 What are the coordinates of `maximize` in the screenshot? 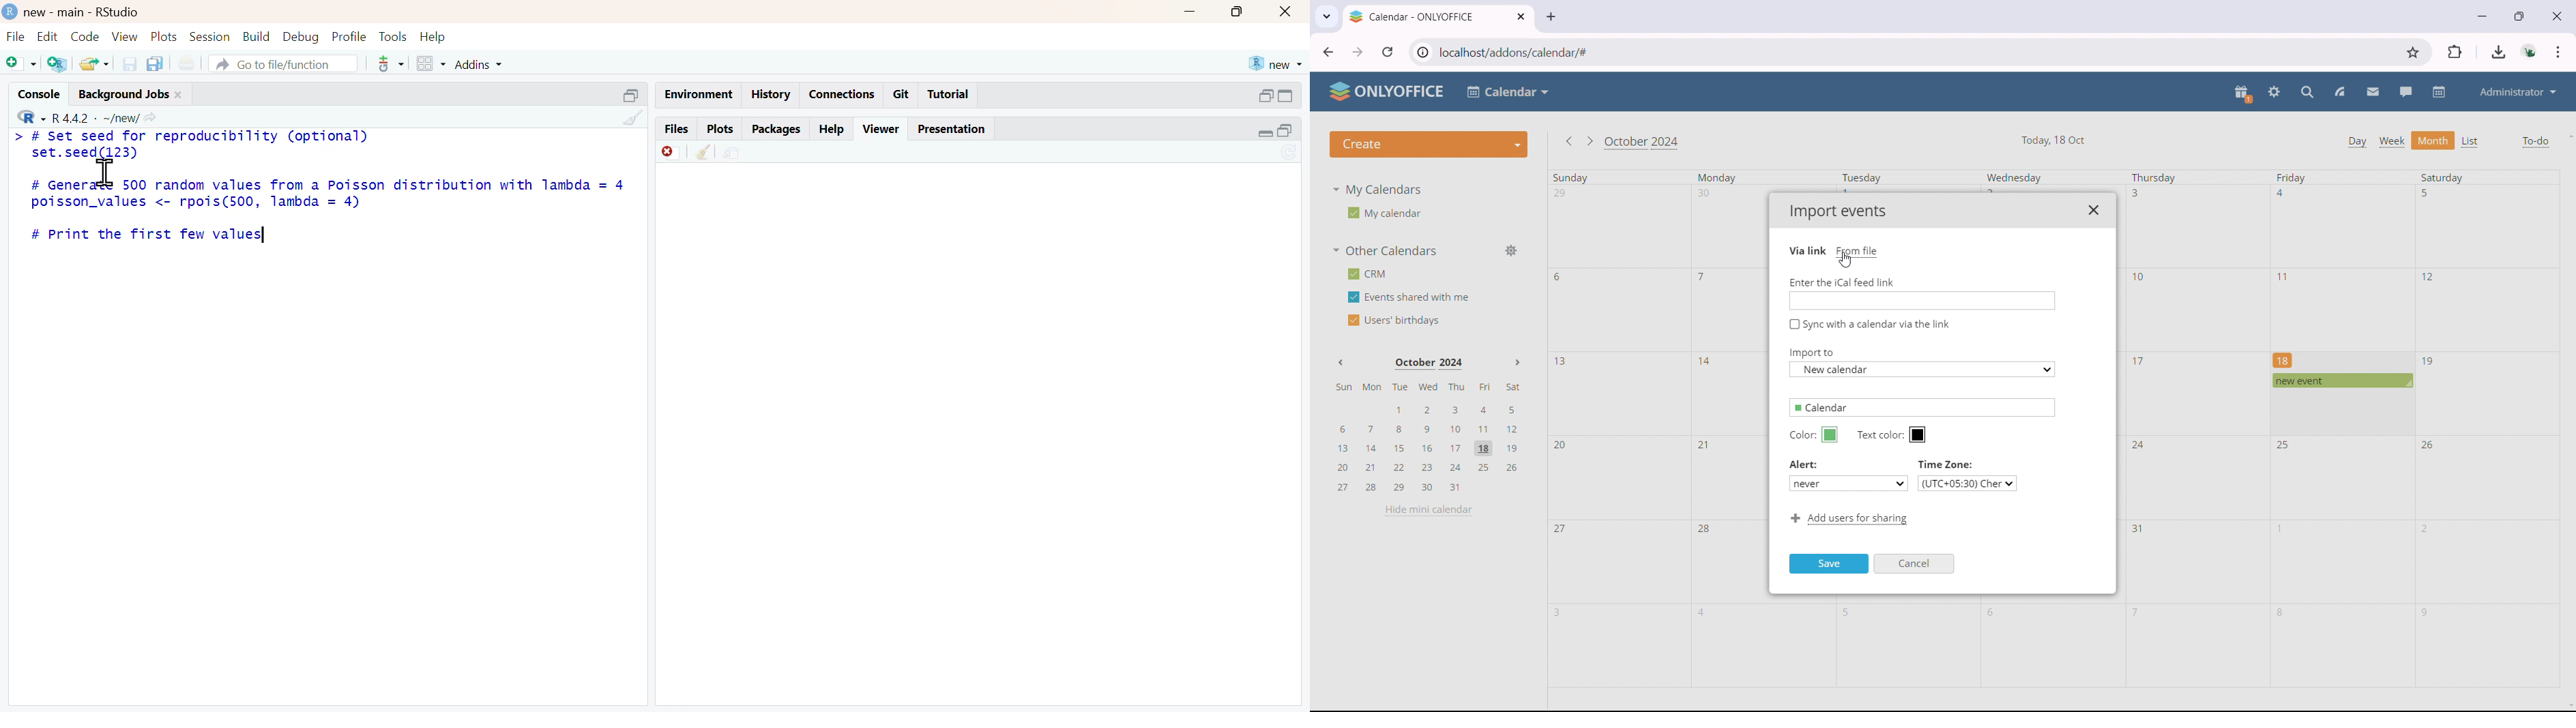 It's located at (2519, 15).